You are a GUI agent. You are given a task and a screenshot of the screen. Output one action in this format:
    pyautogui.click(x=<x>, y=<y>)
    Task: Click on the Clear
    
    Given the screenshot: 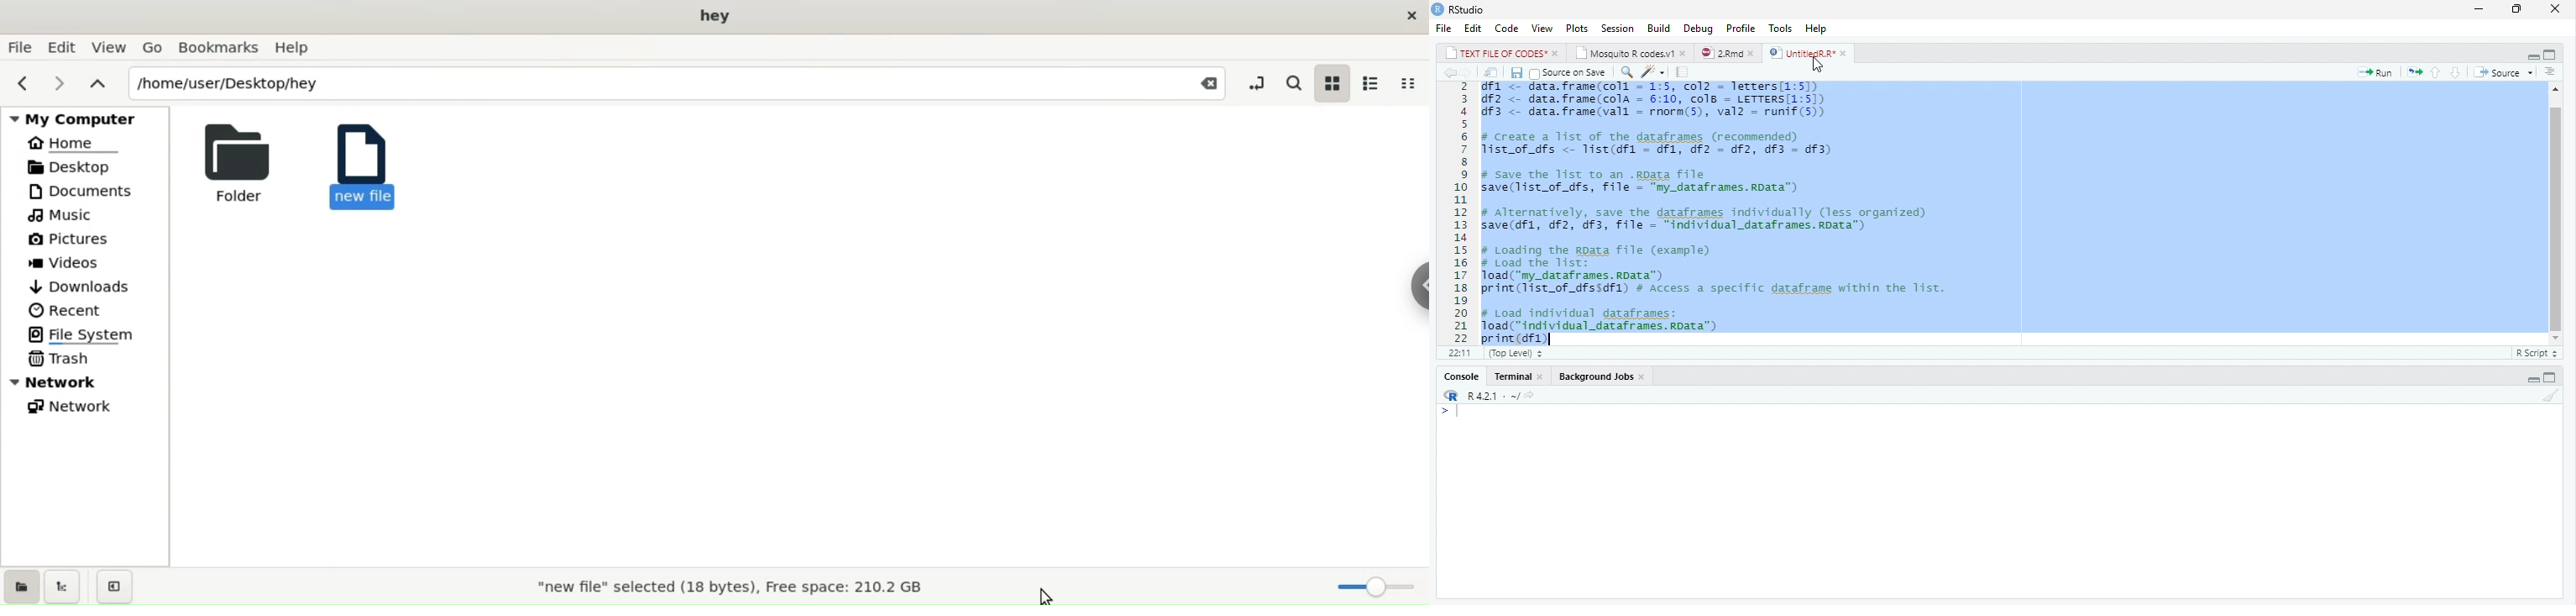 What is the action you would take?
    pyautogui.click(x=2552, y=397)
    